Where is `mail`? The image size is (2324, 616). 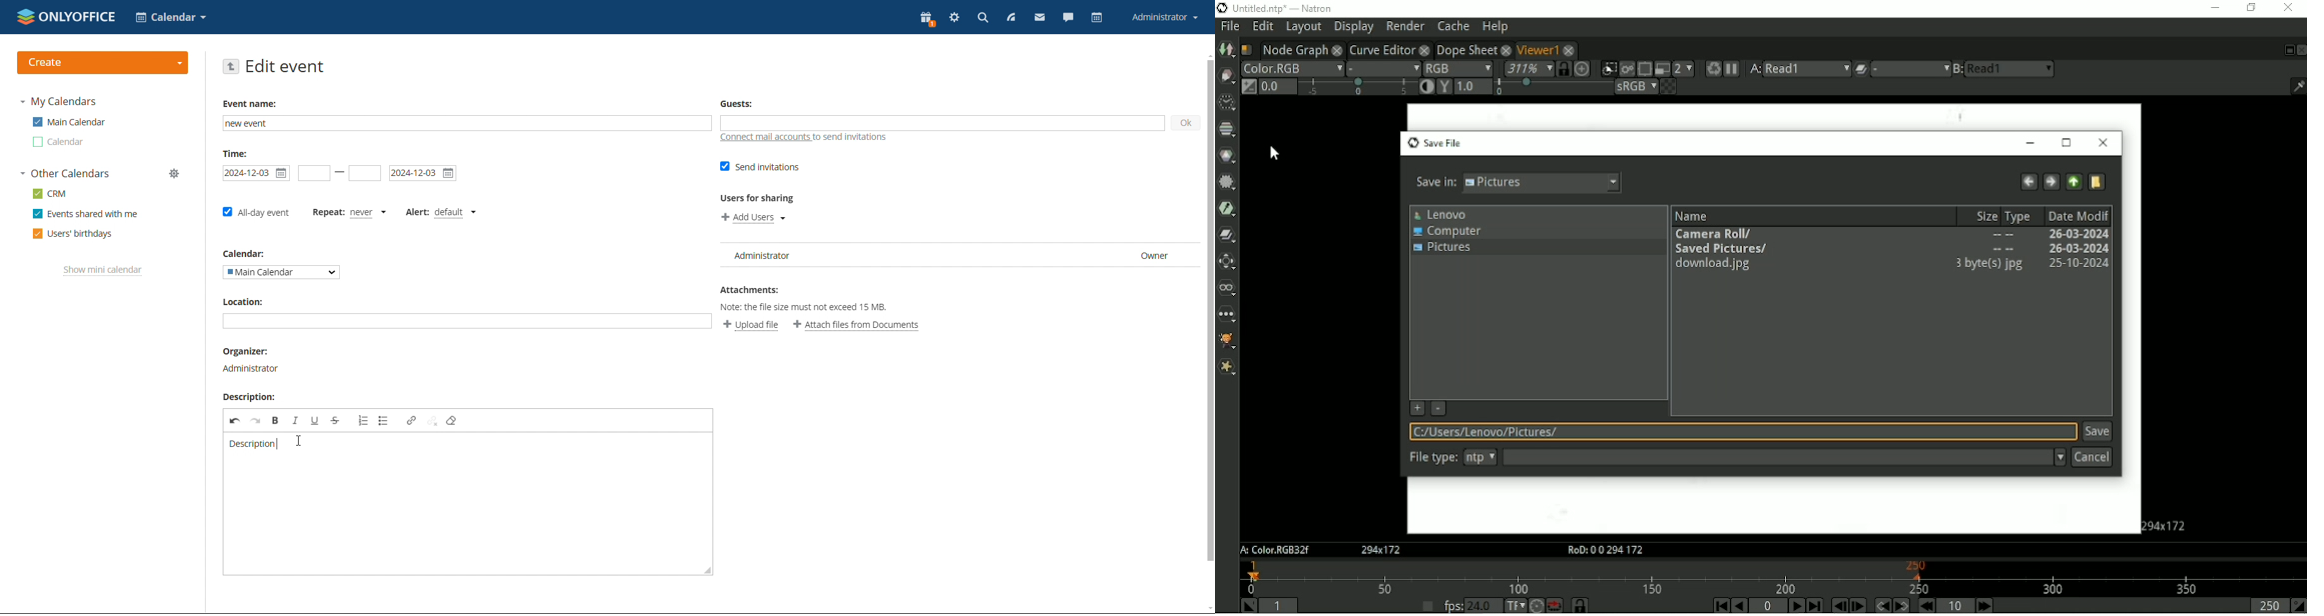
mail is located at coordinates (1039, 18).